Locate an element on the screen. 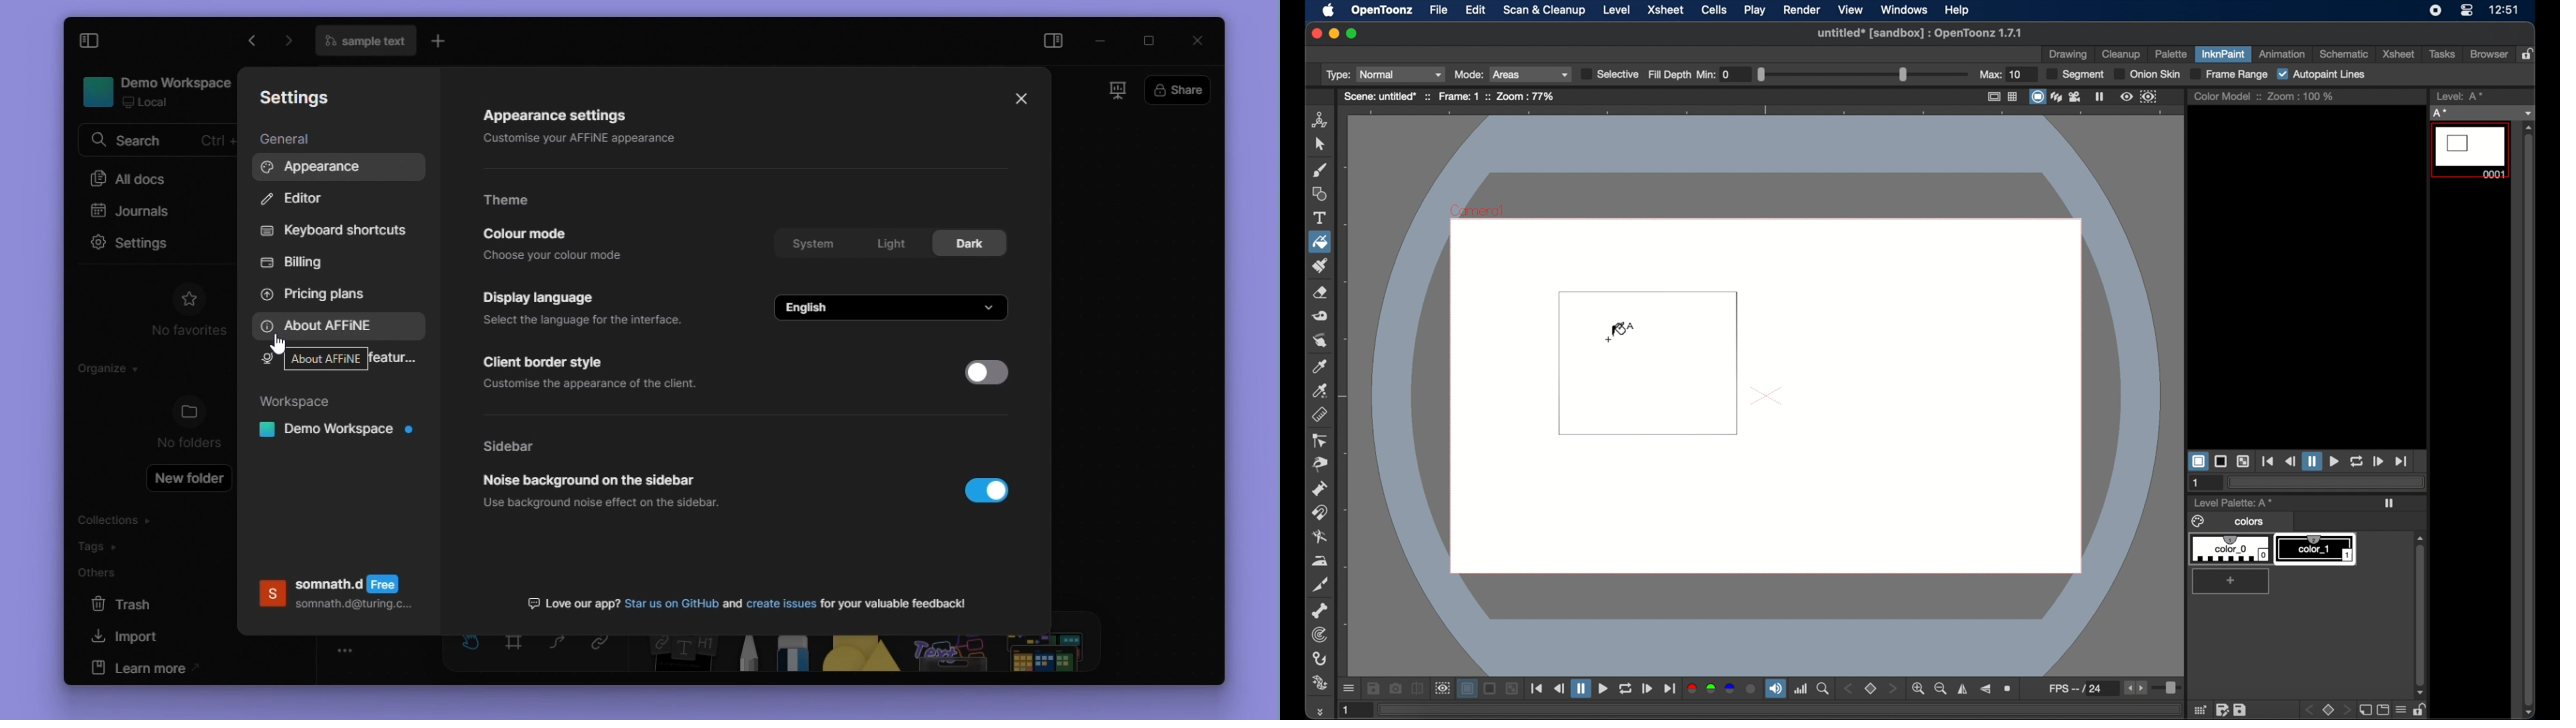 The image size is (2576, 728). animate tool is located at coordinates (1320, 120).